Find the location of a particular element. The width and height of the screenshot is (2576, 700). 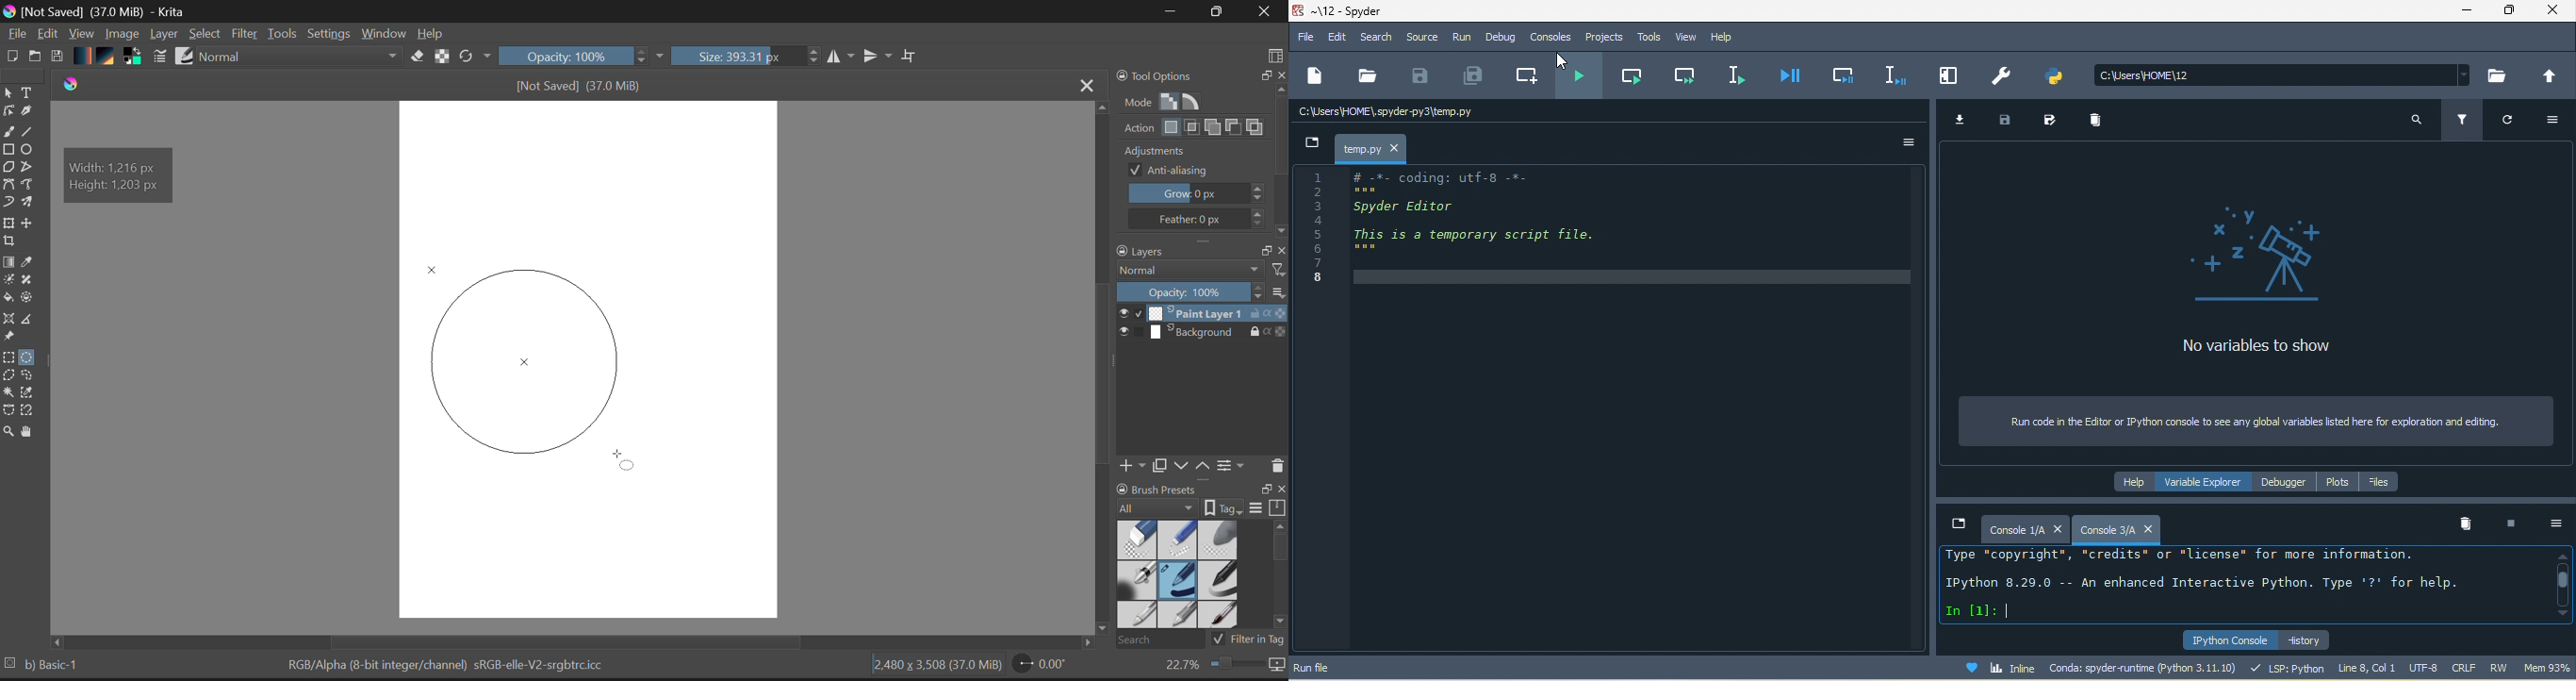

mem92% is located at coordinates (2545, 669).